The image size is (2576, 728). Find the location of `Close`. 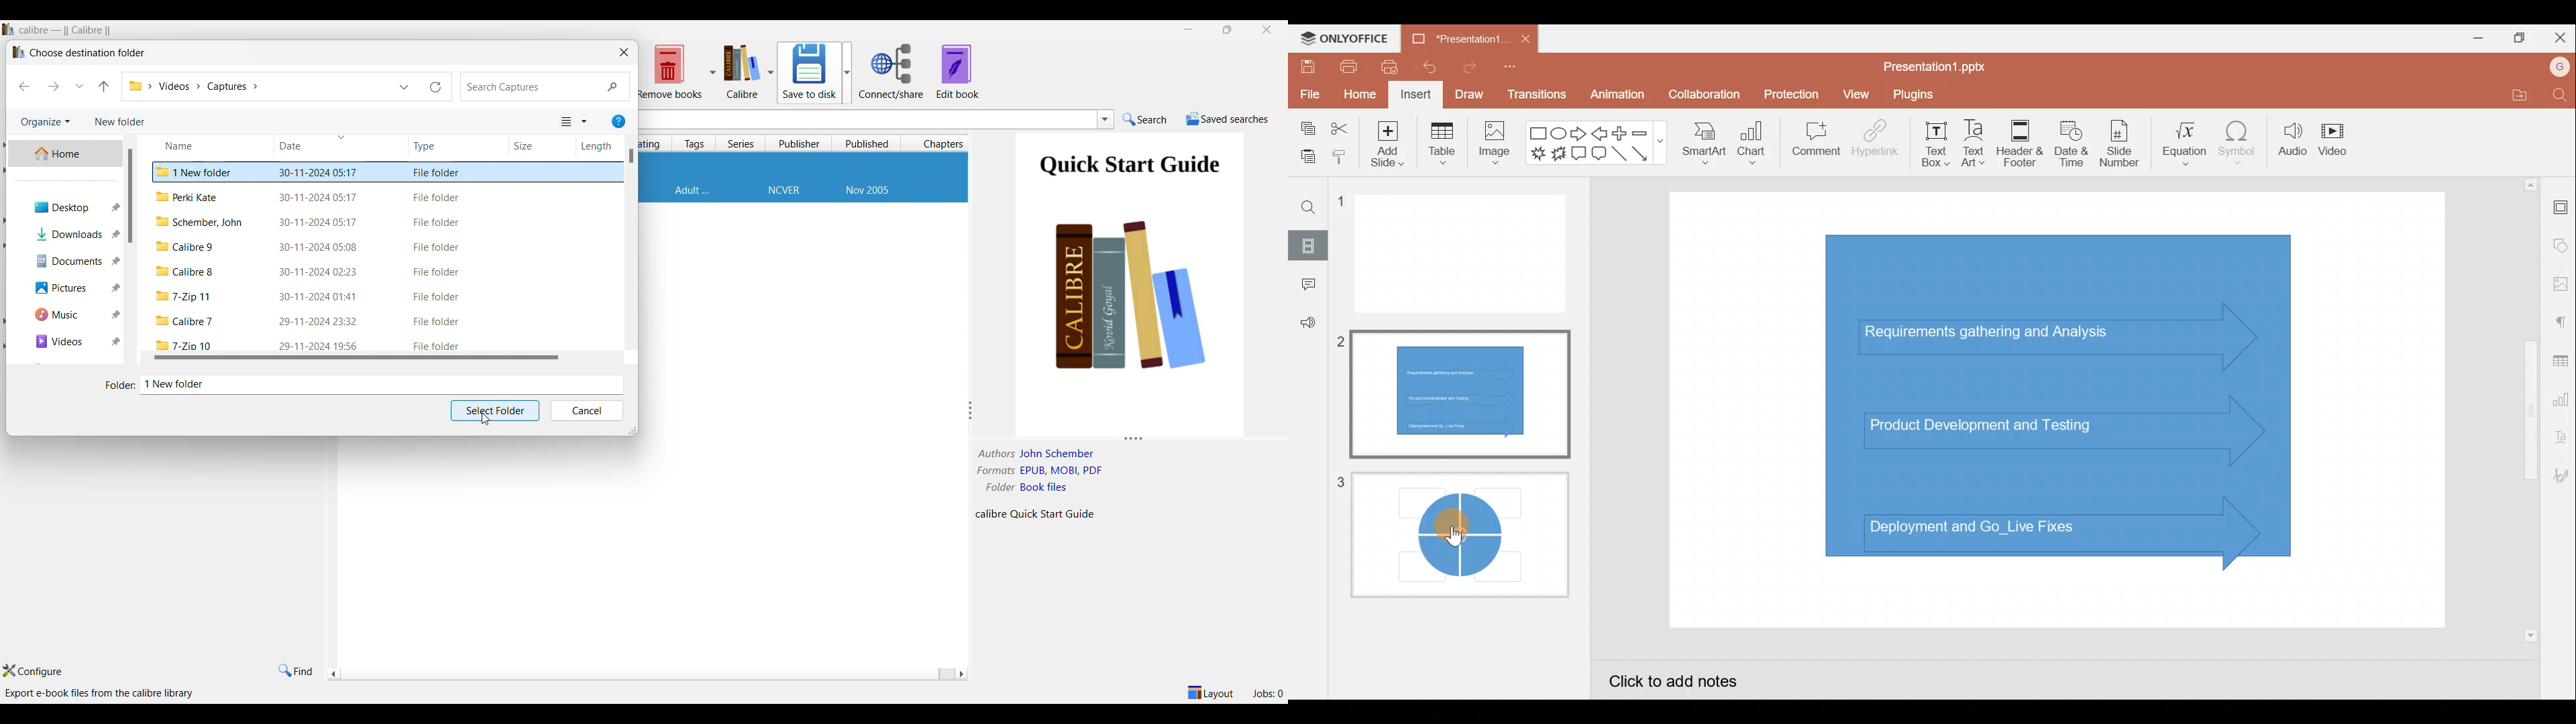

Close is located at coordinates (2561, 36).